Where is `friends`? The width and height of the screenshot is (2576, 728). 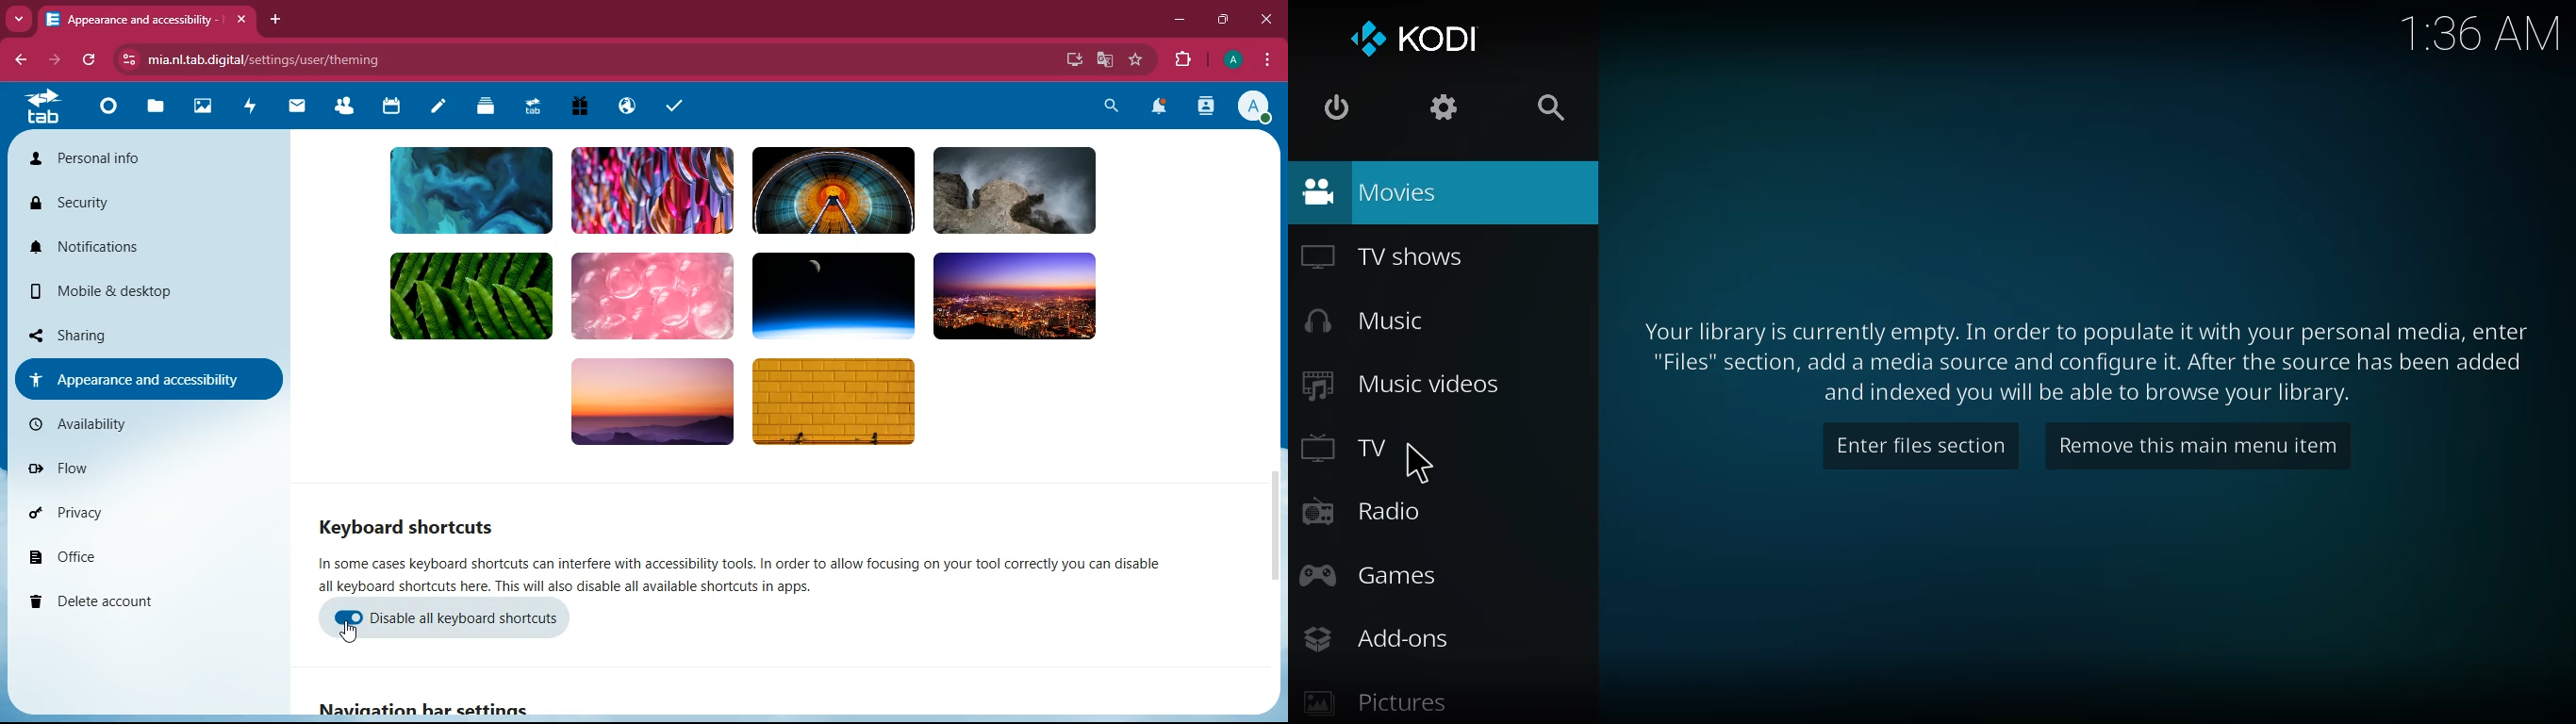
friends is located at coordinates (342, 109).